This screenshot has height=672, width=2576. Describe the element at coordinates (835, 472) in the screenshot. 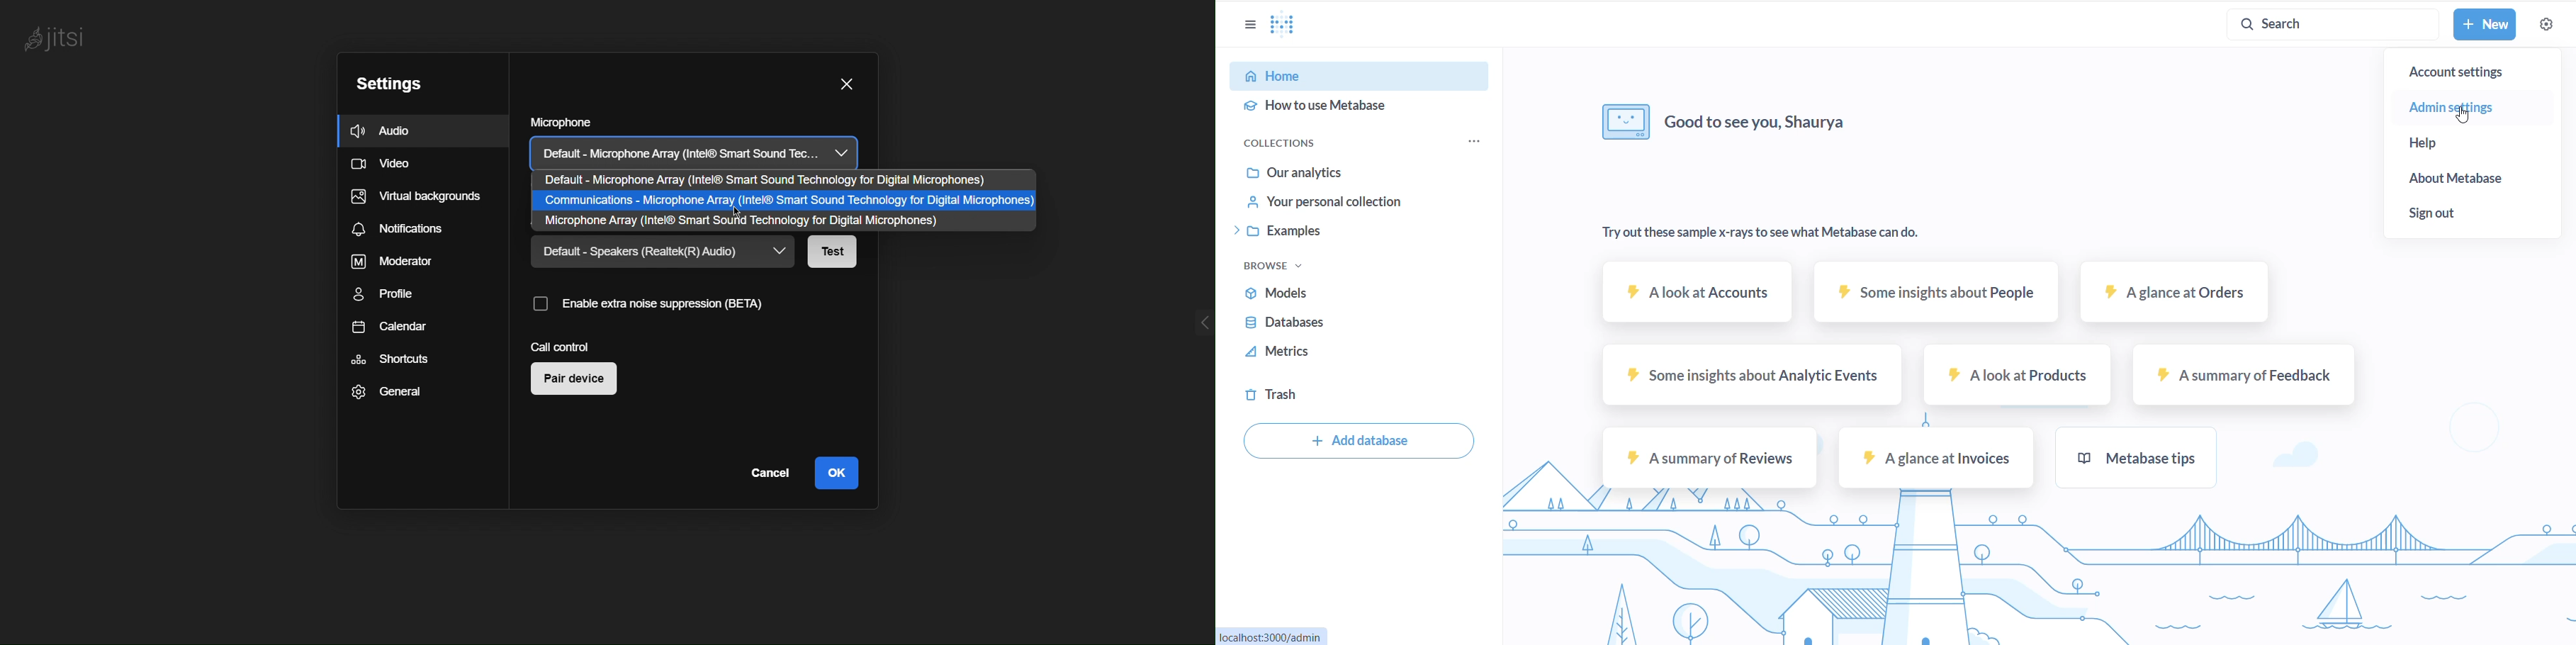

I see `OK` at that location.